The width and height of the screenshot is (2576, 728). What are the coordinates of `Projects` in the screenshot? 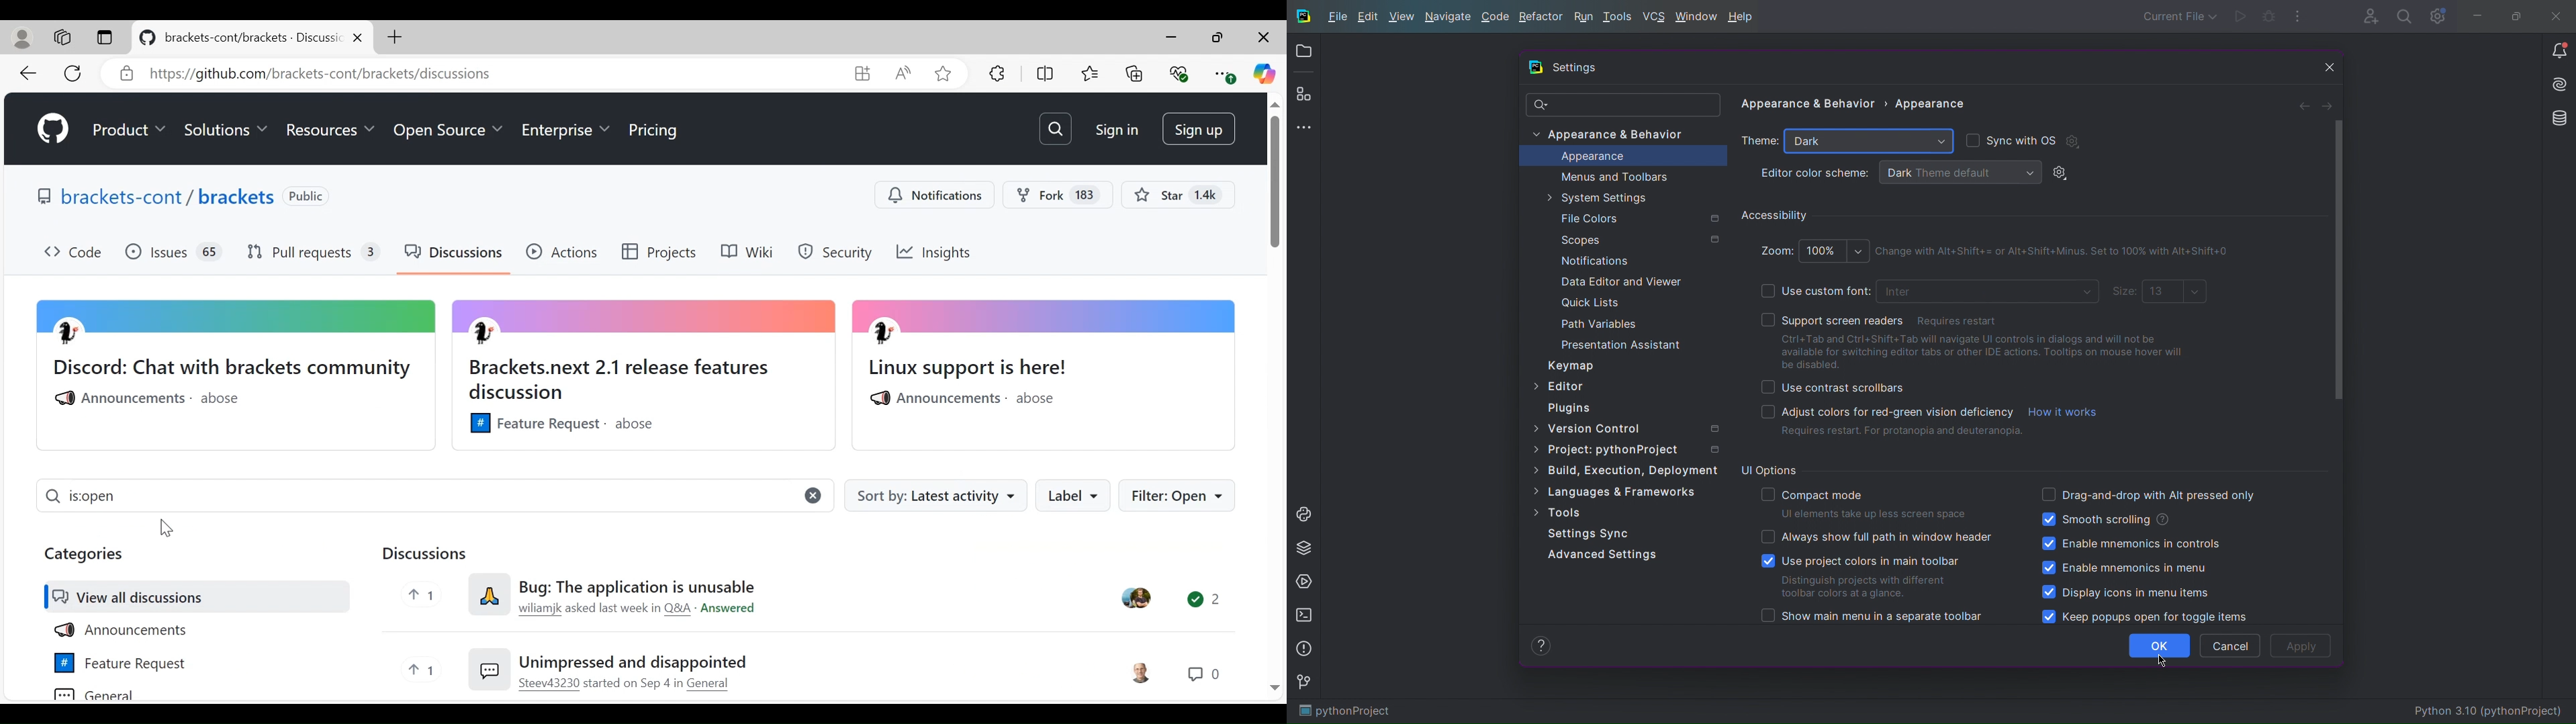 It's located at (663, 253).